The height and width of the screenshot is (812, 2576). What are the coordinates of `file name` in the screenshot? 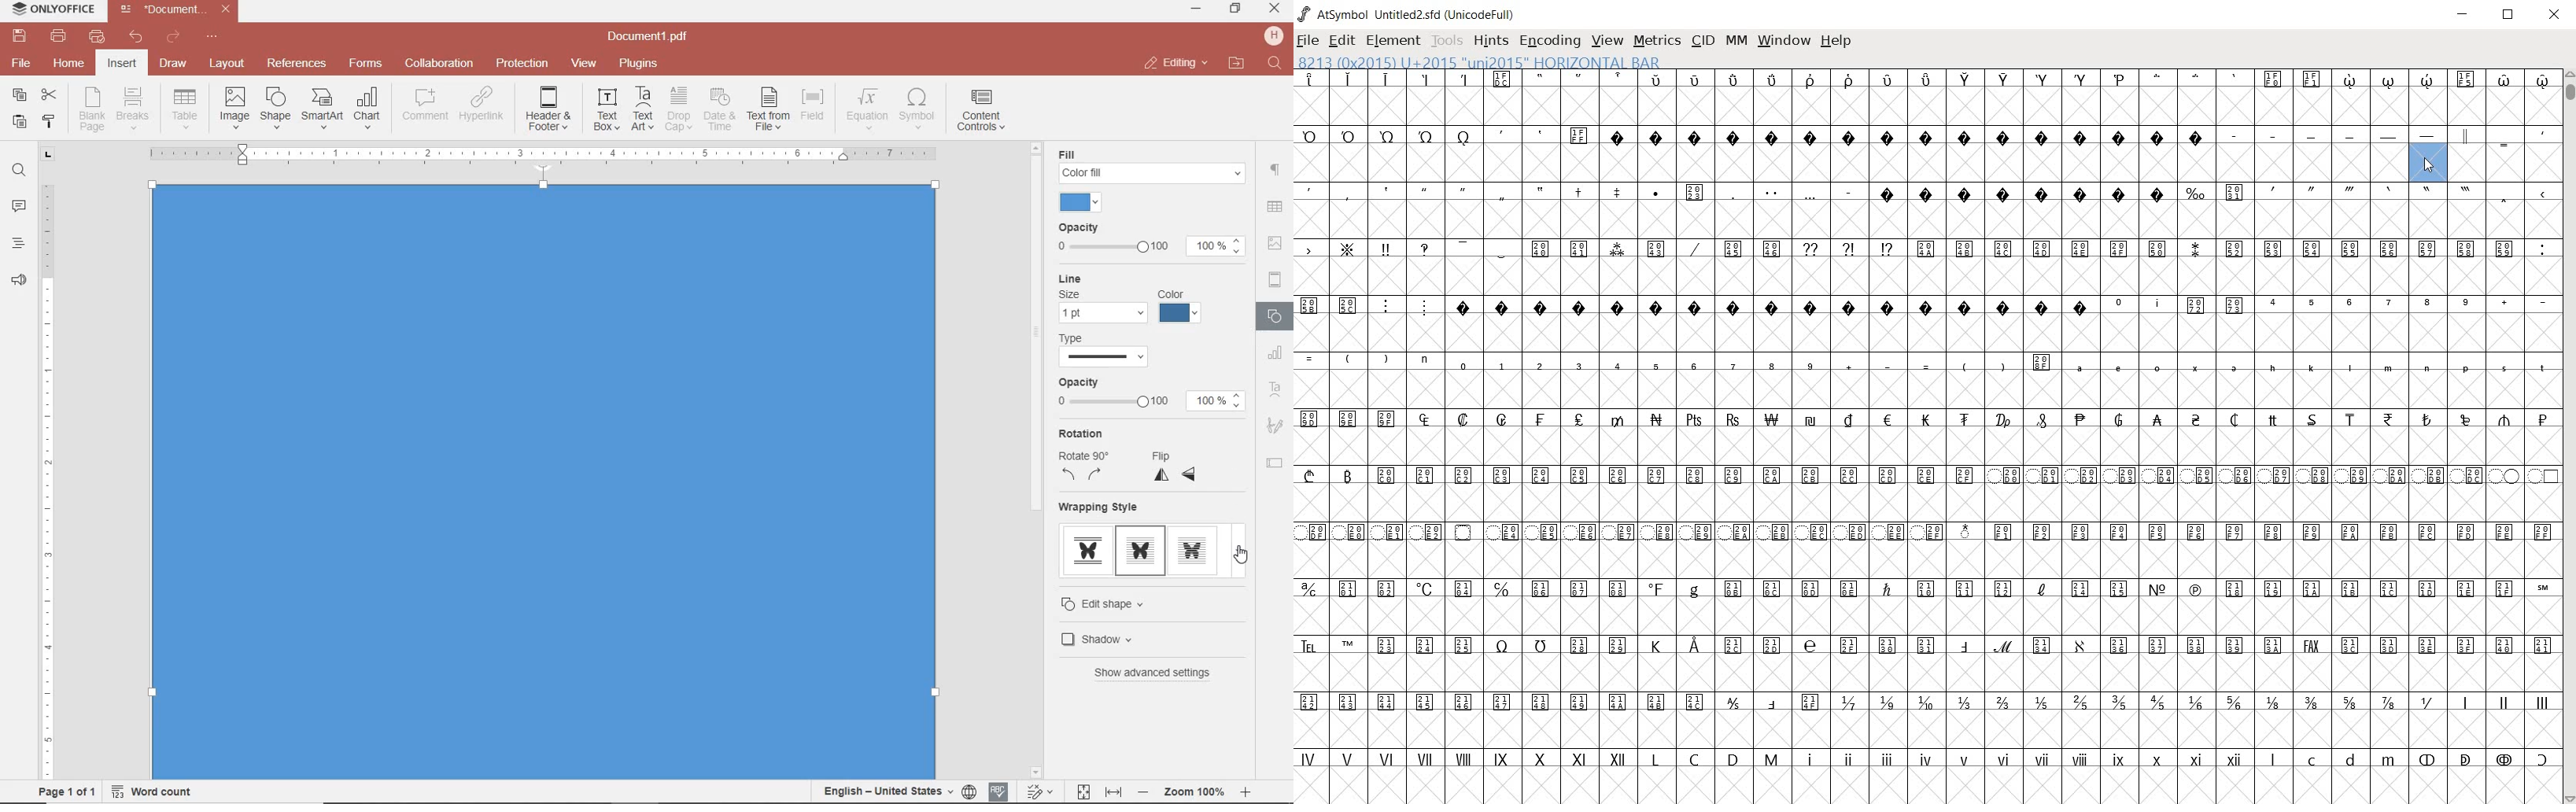 It's located at (179, 9).